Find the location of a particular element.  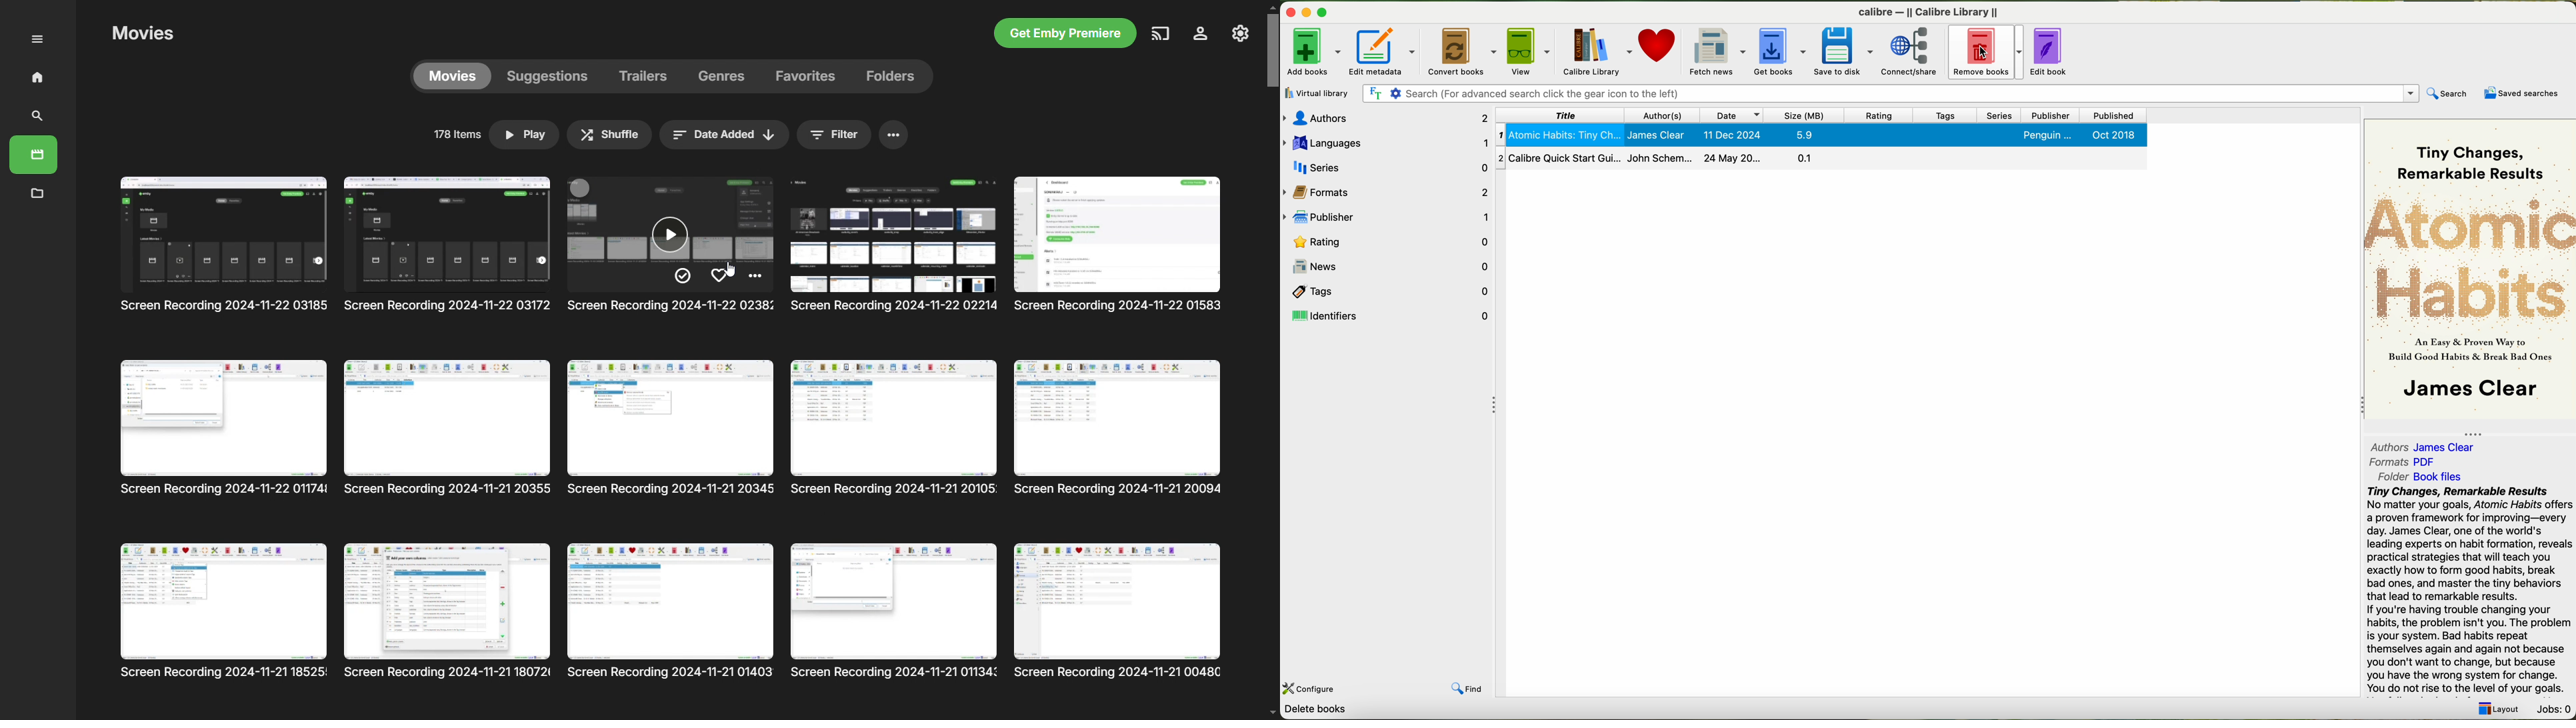

close program is located at coordinates (1289, 14).